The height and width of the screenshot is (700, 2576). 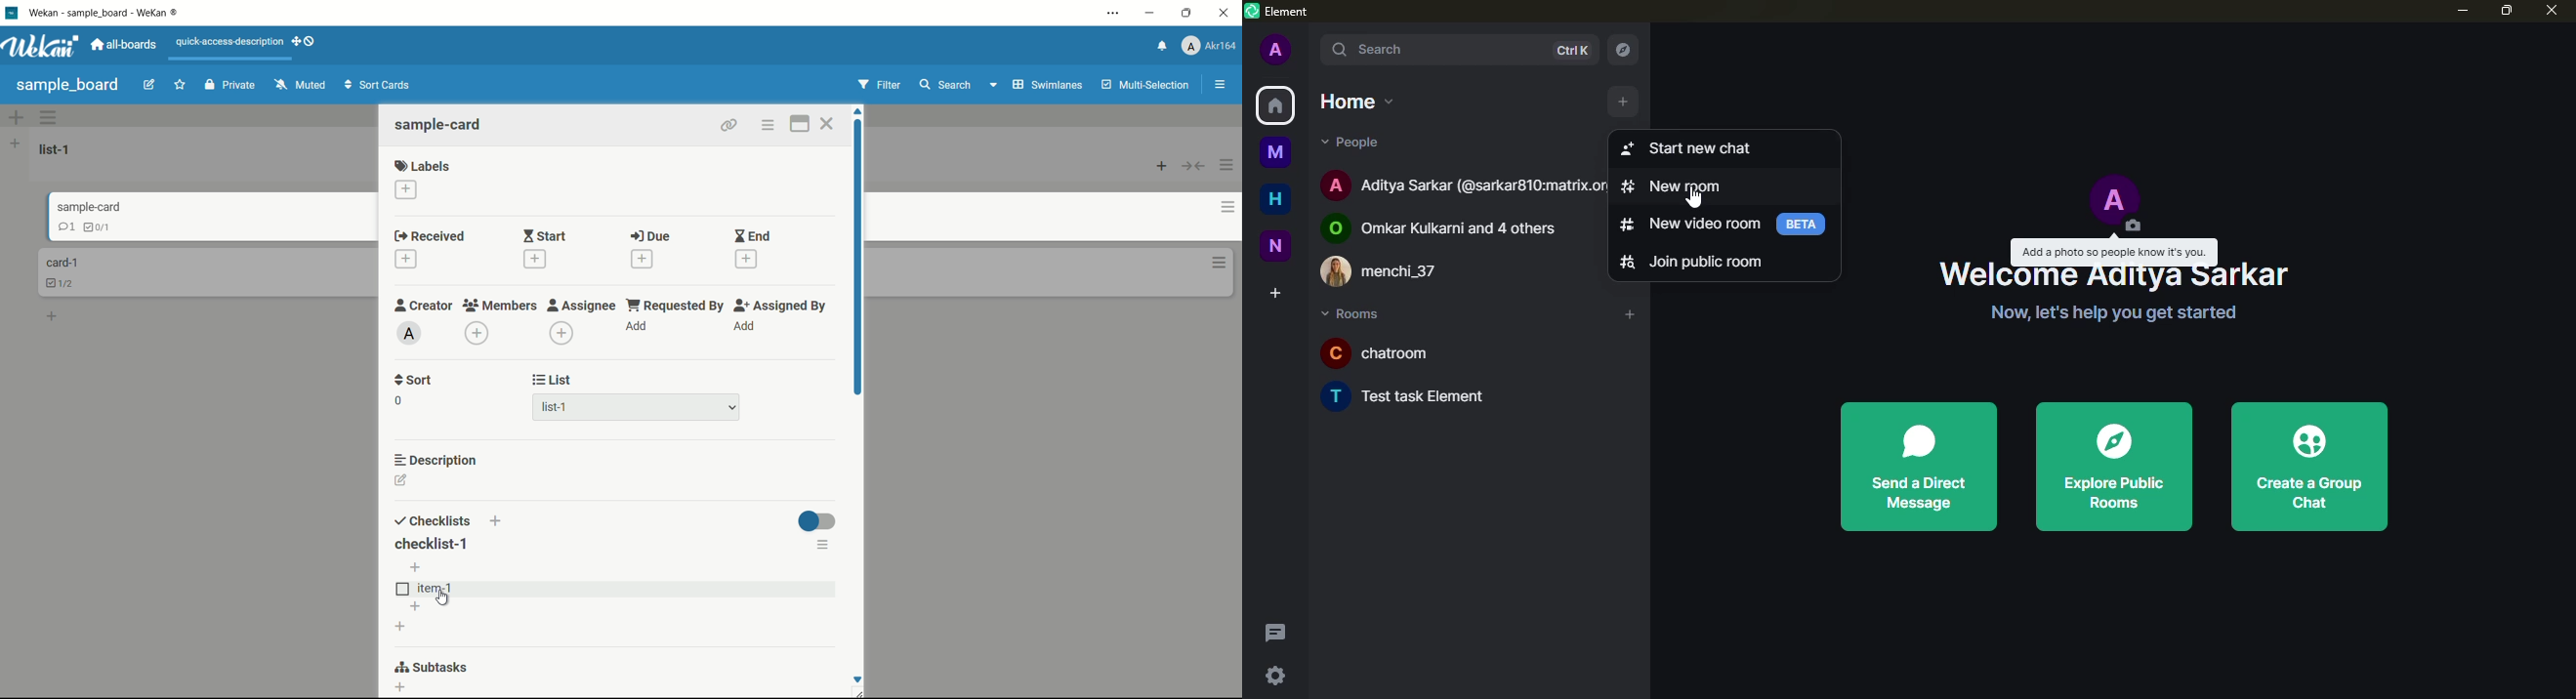 What do you see at coordinates (2506, 12) in the screenshot?
I see `maximize` at bounding box center [2506, 12].